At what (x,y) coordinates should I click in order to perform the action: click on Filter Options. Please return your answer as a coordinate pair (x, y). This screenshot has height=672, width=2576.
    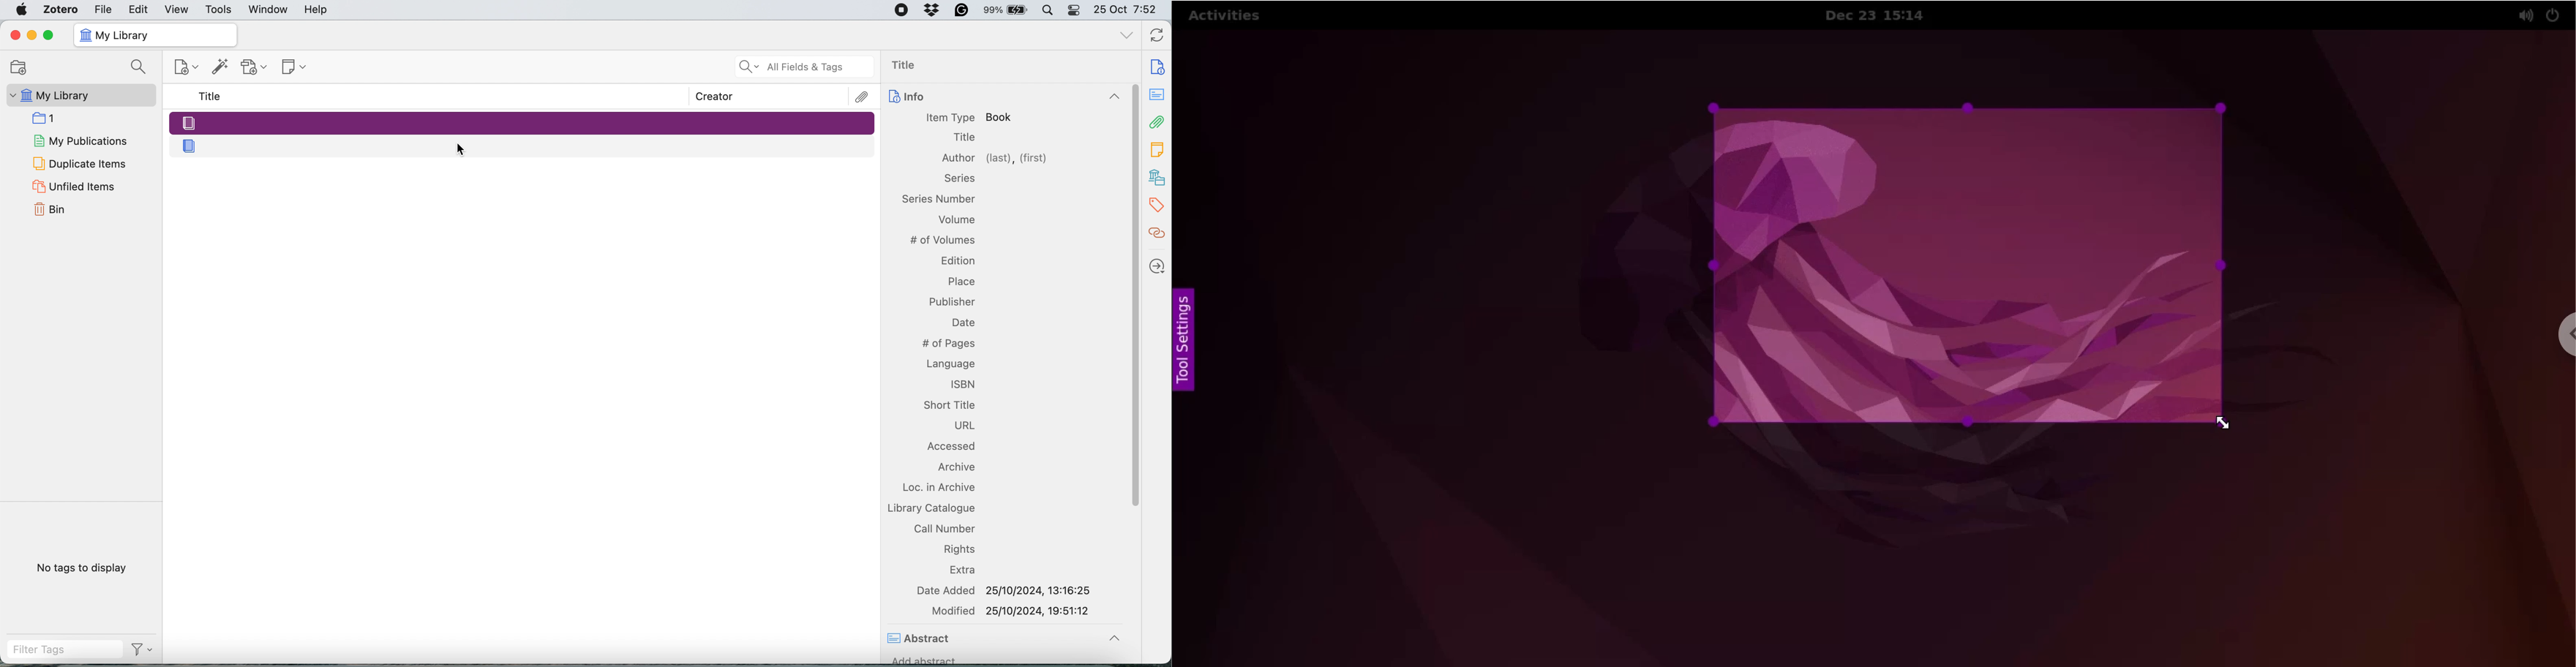
    Looking at the image, I should click on (146, 650).